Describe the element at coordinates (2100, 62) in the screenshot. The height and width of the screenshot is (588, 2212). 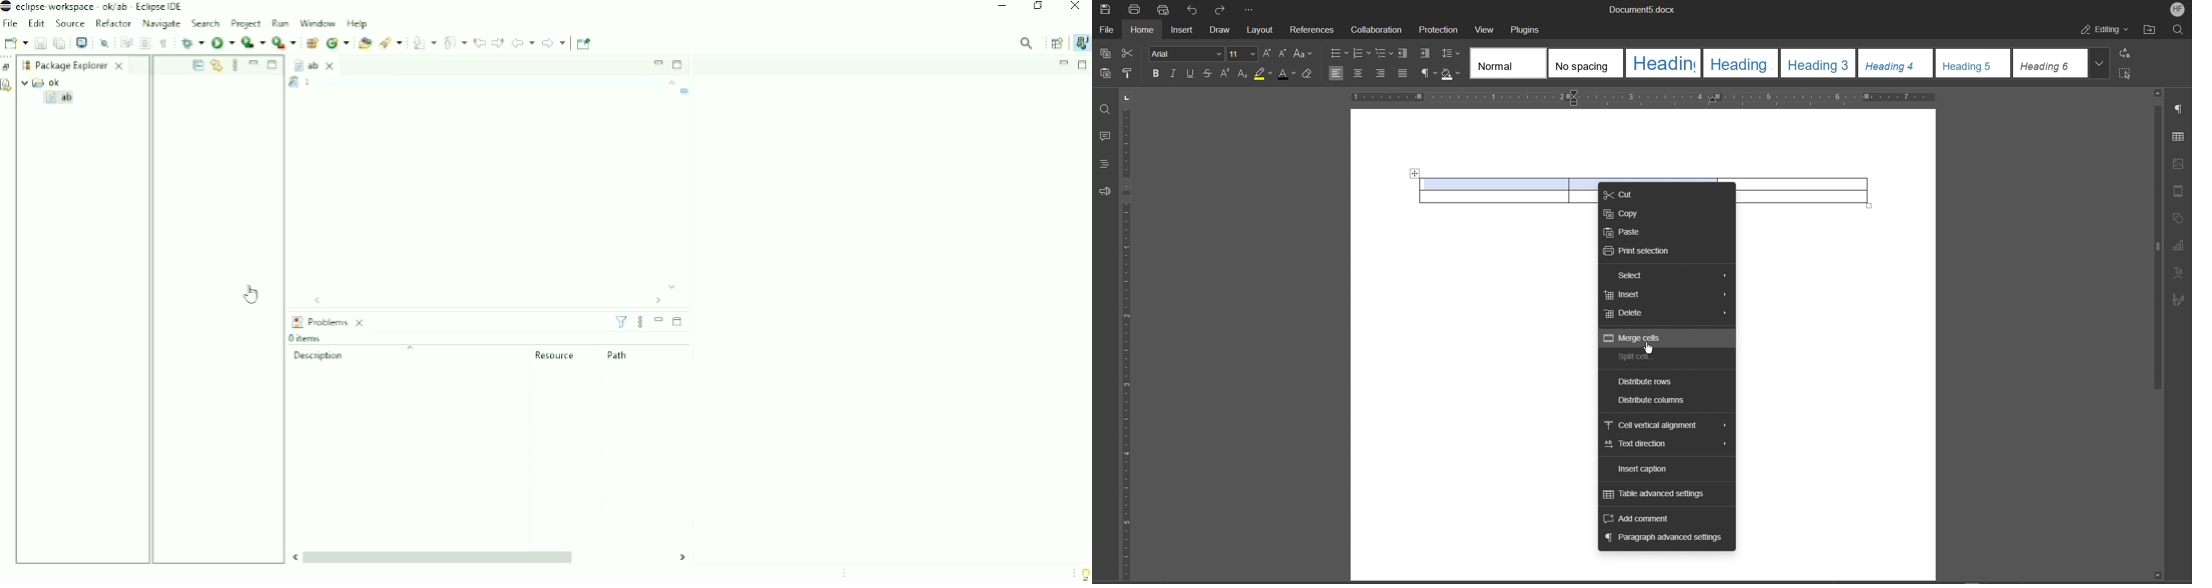
I see `More styles` at that location.